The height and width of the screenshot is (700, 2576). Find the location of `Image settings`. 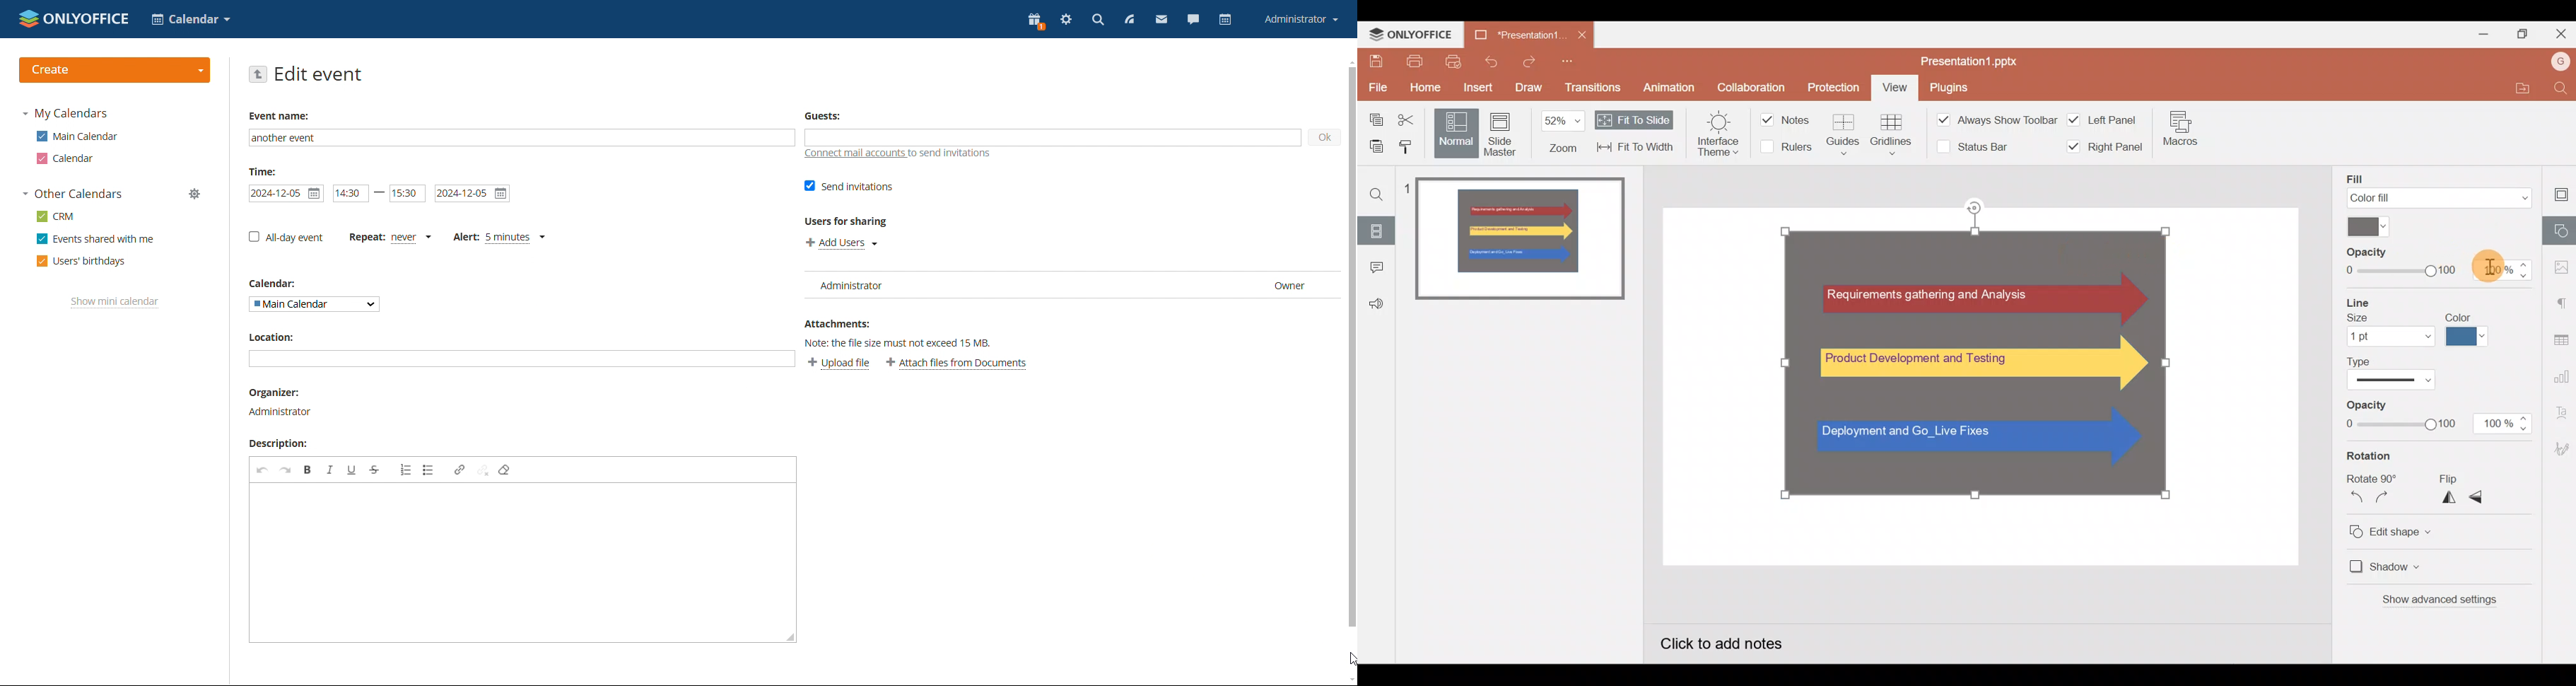

Image settings is located at coordinates (2560, 264).